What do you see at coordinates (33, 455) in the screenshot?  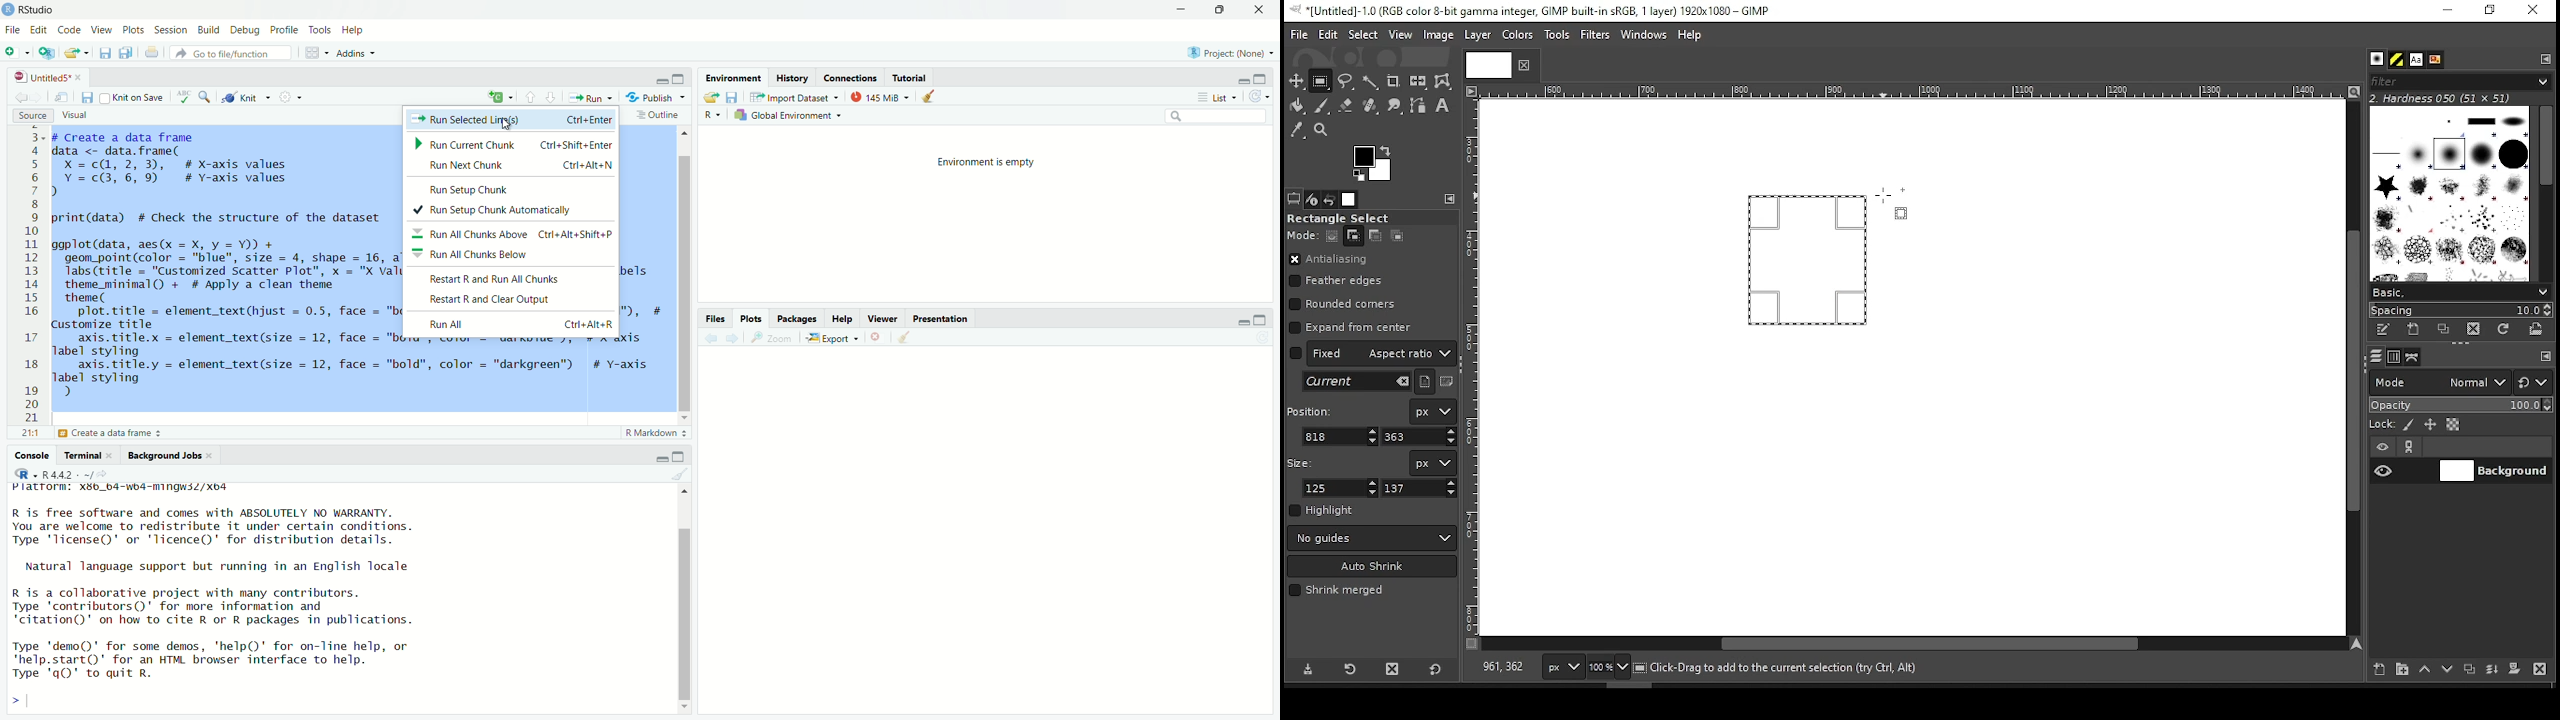 I see `Console` at bounding box center [33, 455].